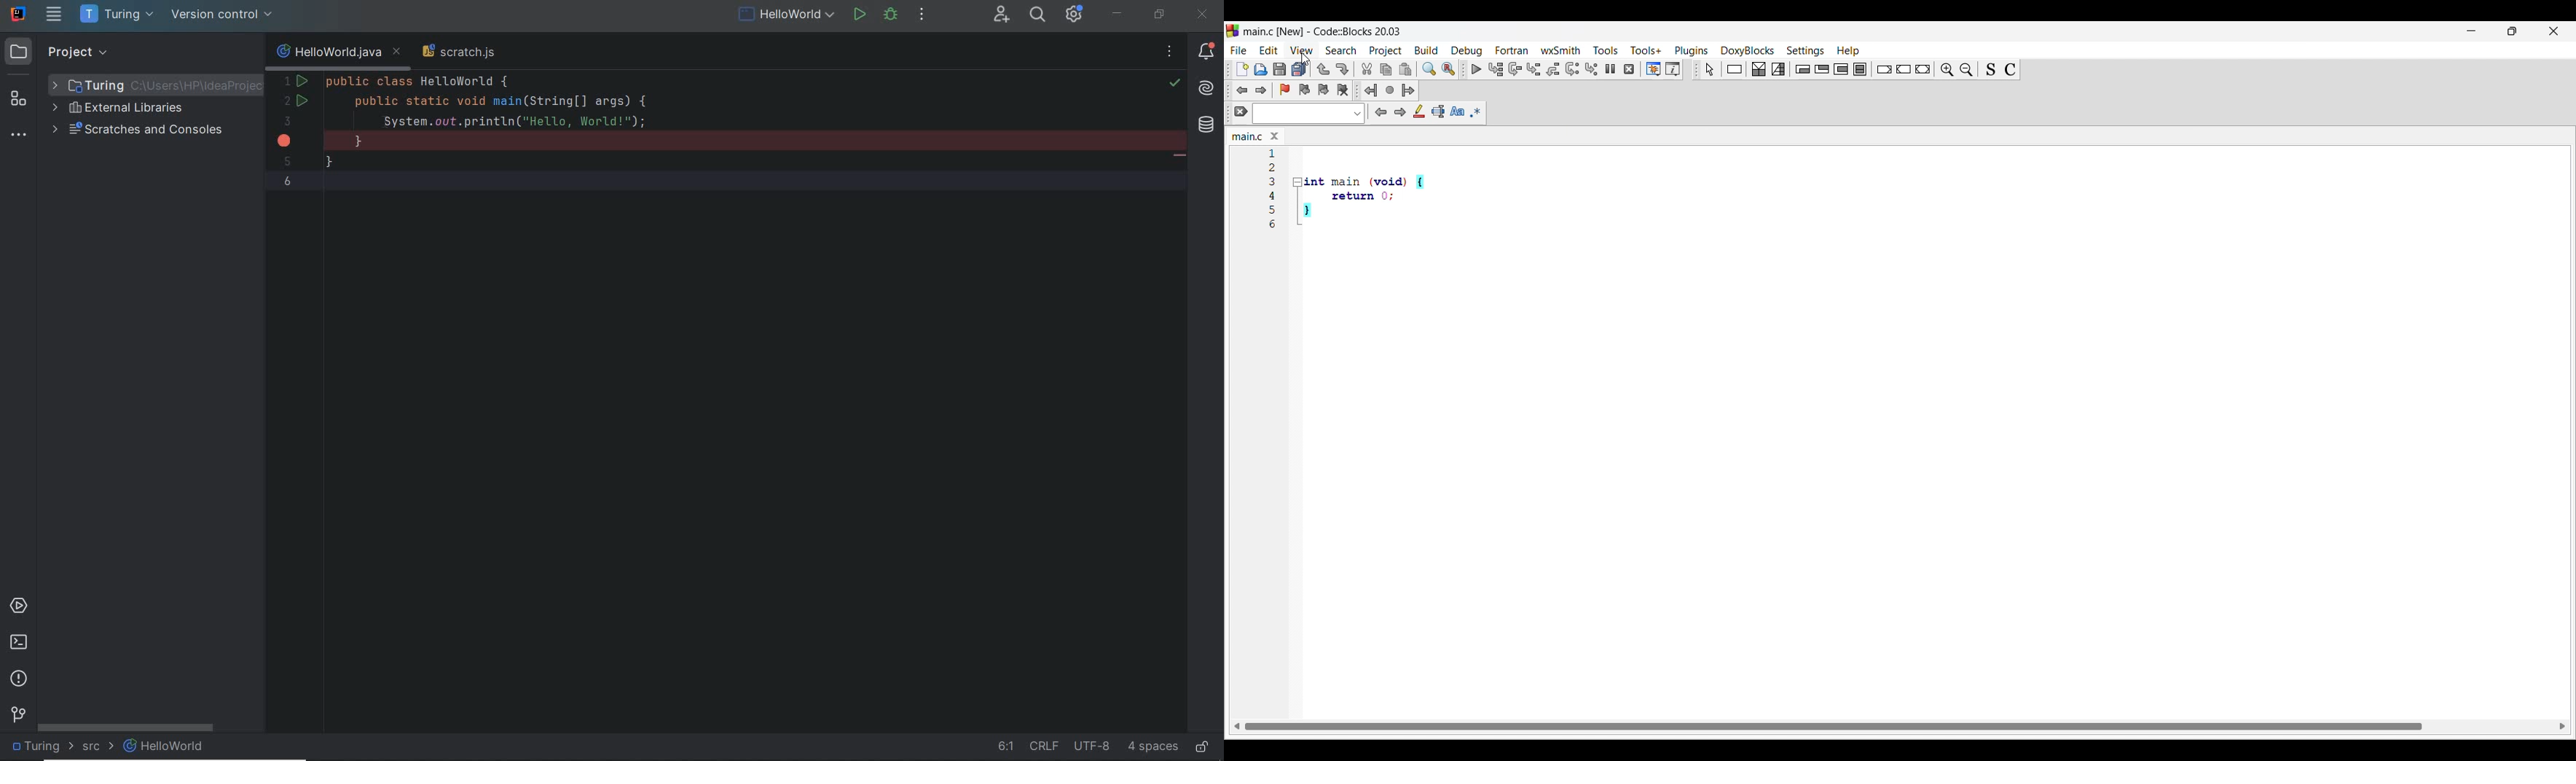 This screenshot has width=2576, height=784. Describe the element at coordinates (1572, 69) in the screenshot. I see `Next instruction` at that location.